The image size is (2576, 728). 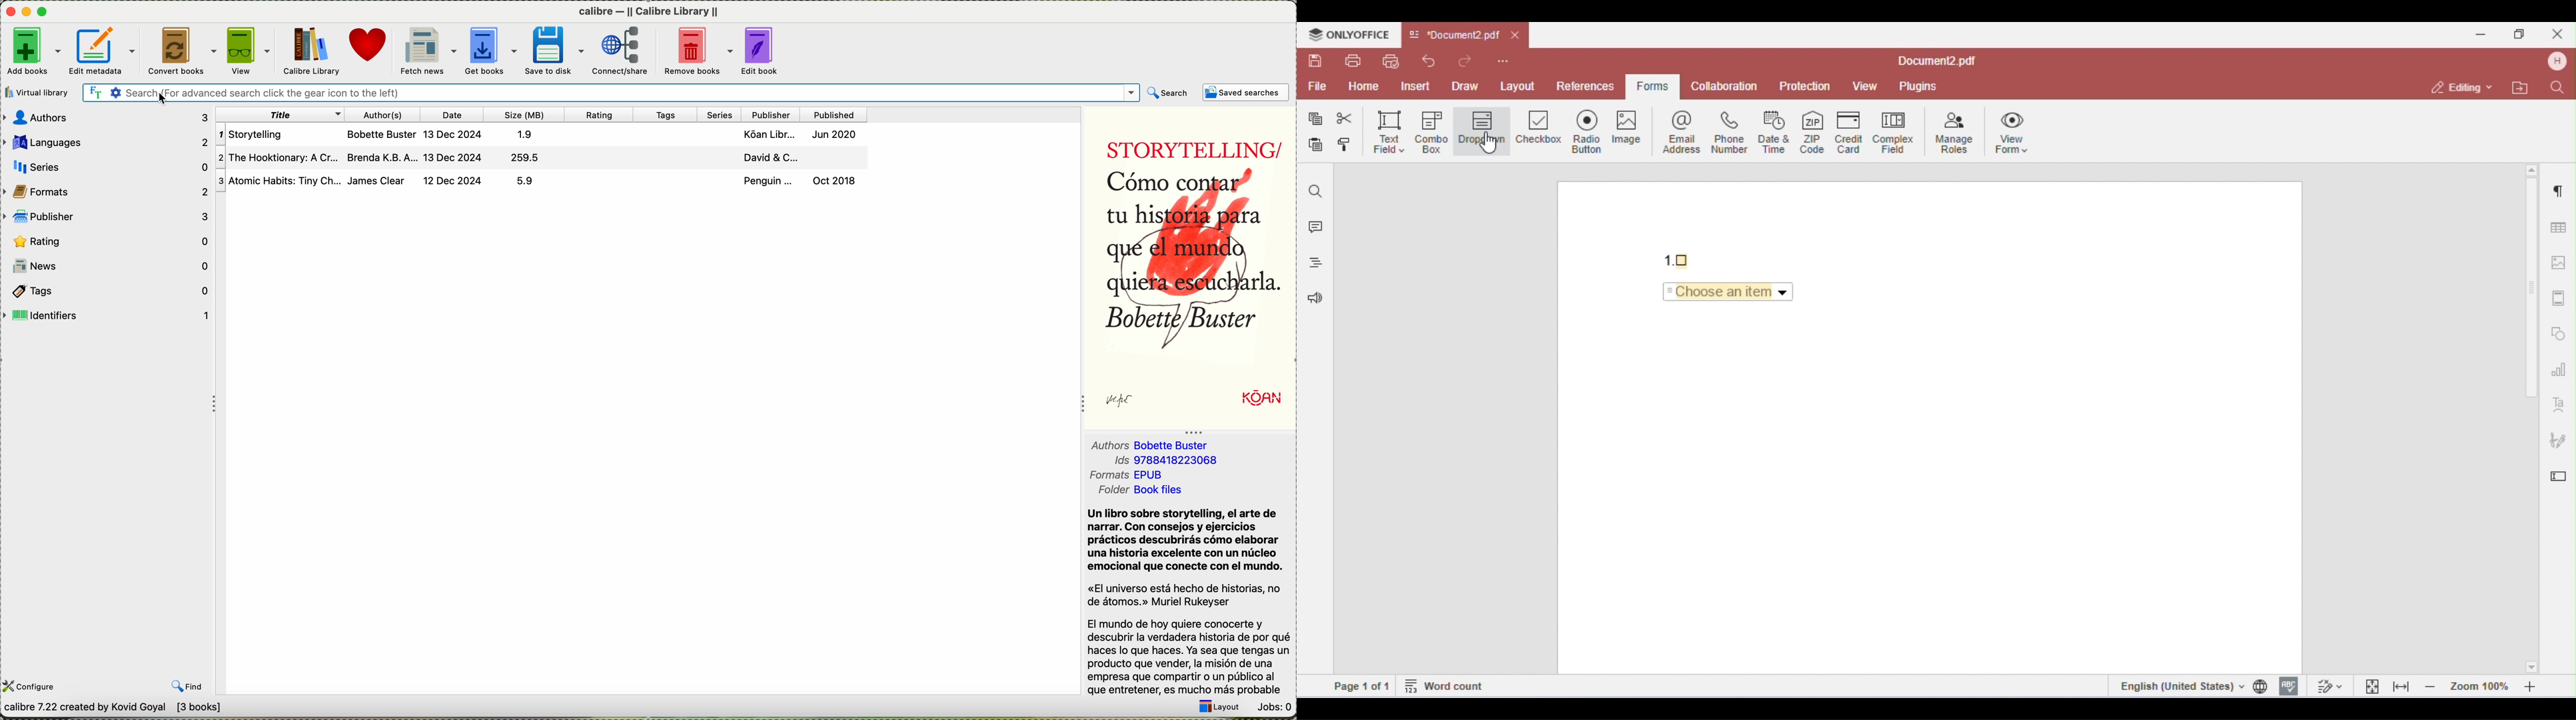 I want to click on publisher, so click(x=108, y=216).